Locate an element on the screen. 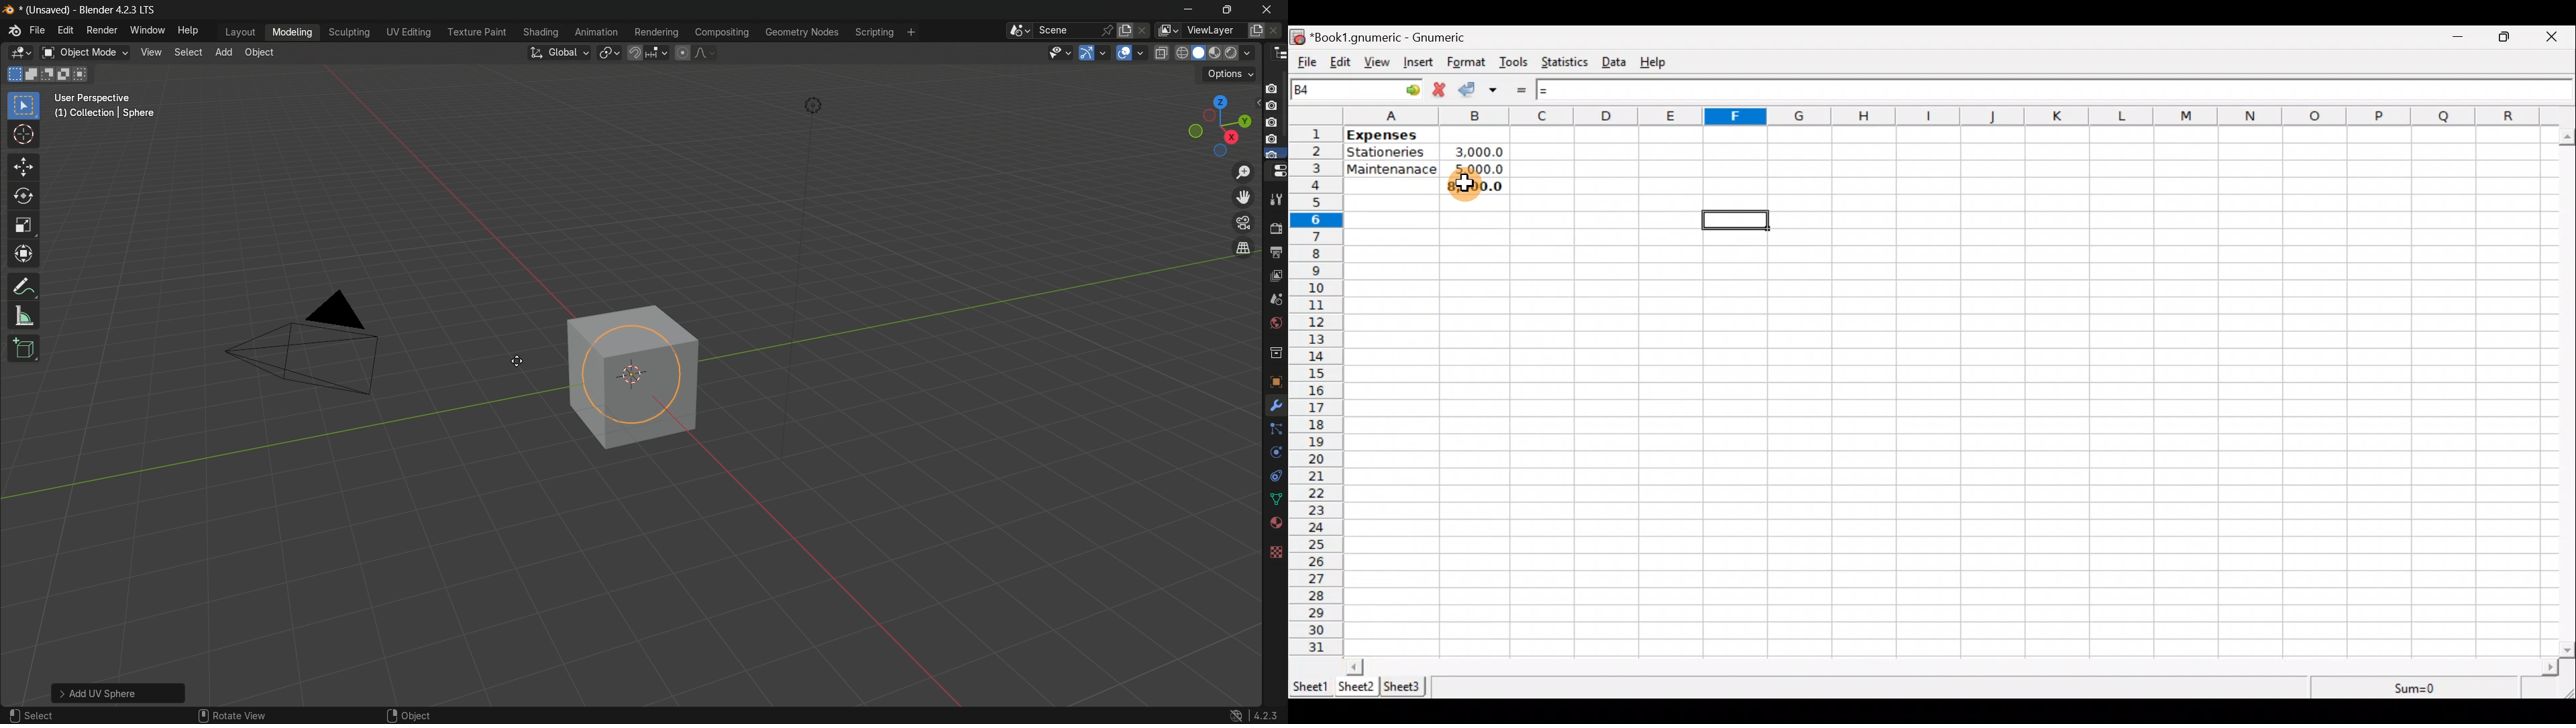  scroll left is located at coordinates (1354, 666).